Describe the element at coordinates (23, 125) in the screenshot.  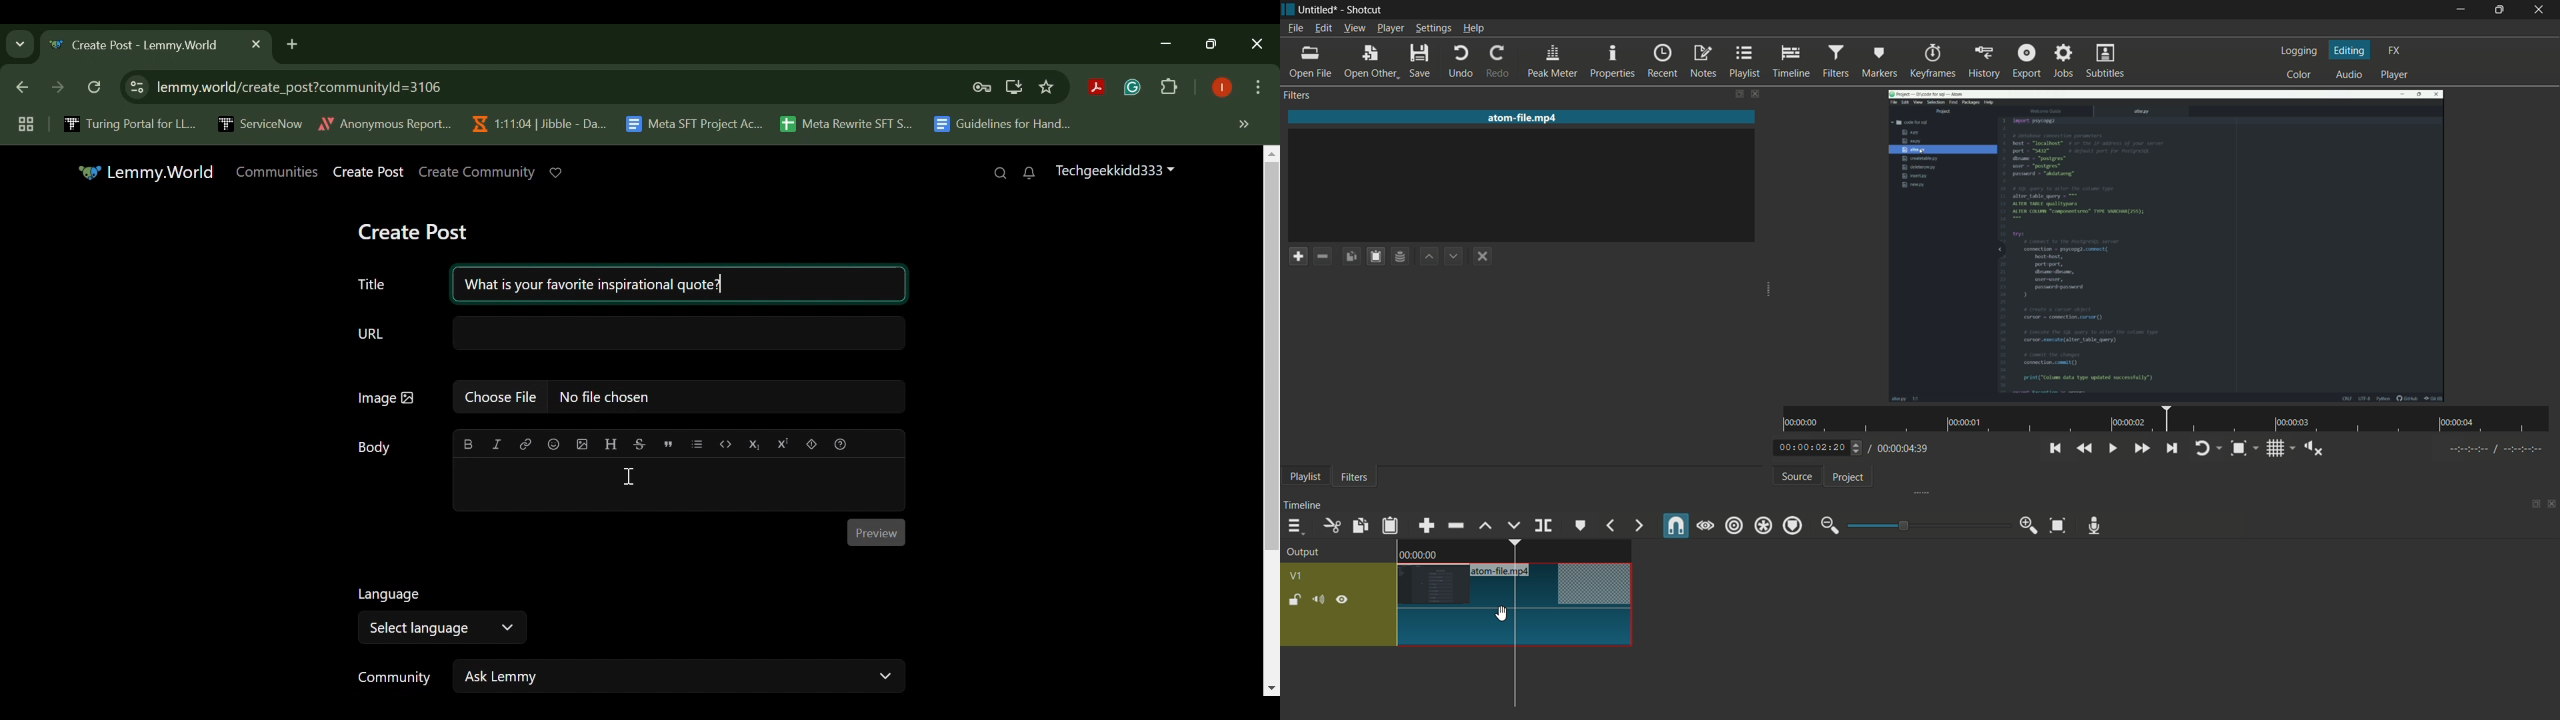
I see `Tab Groups` at that location.